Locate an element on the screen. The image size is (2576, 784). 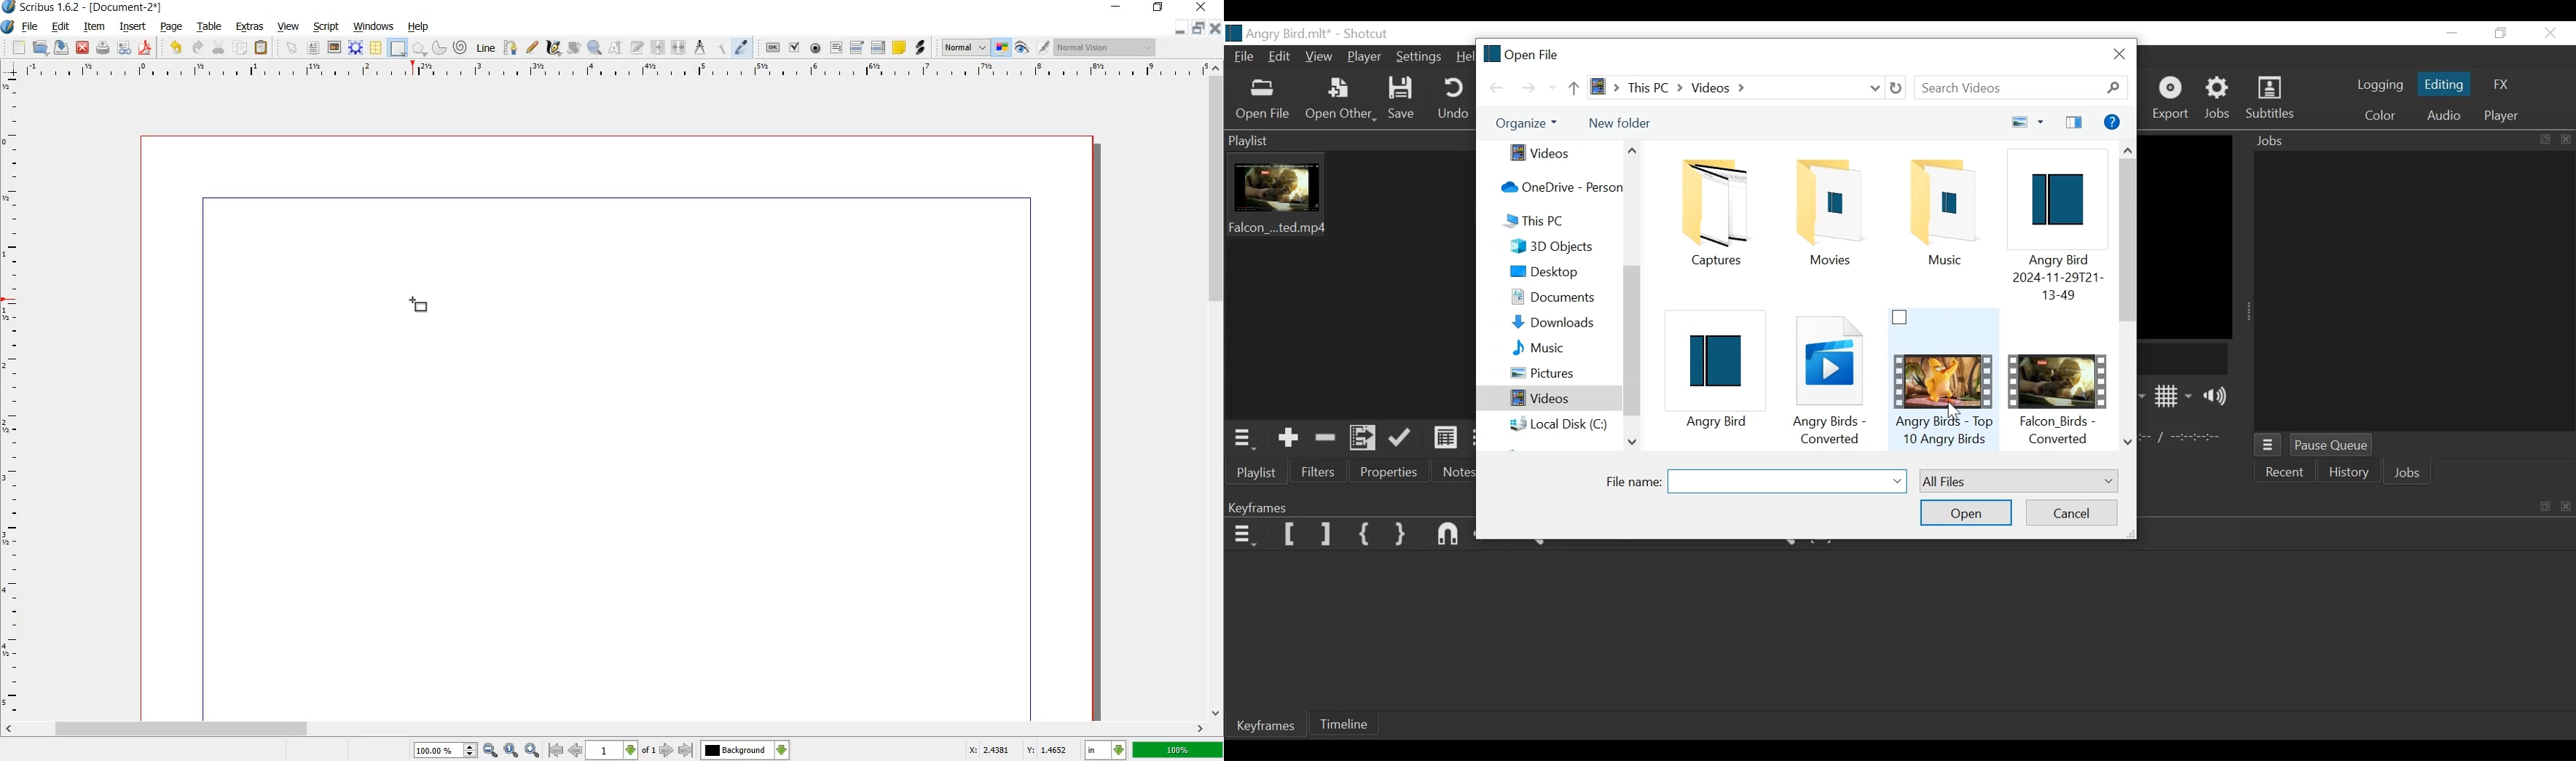
SELECT THE IMAGE PREVIEW QUALITY is located at coordinates (962, 47).